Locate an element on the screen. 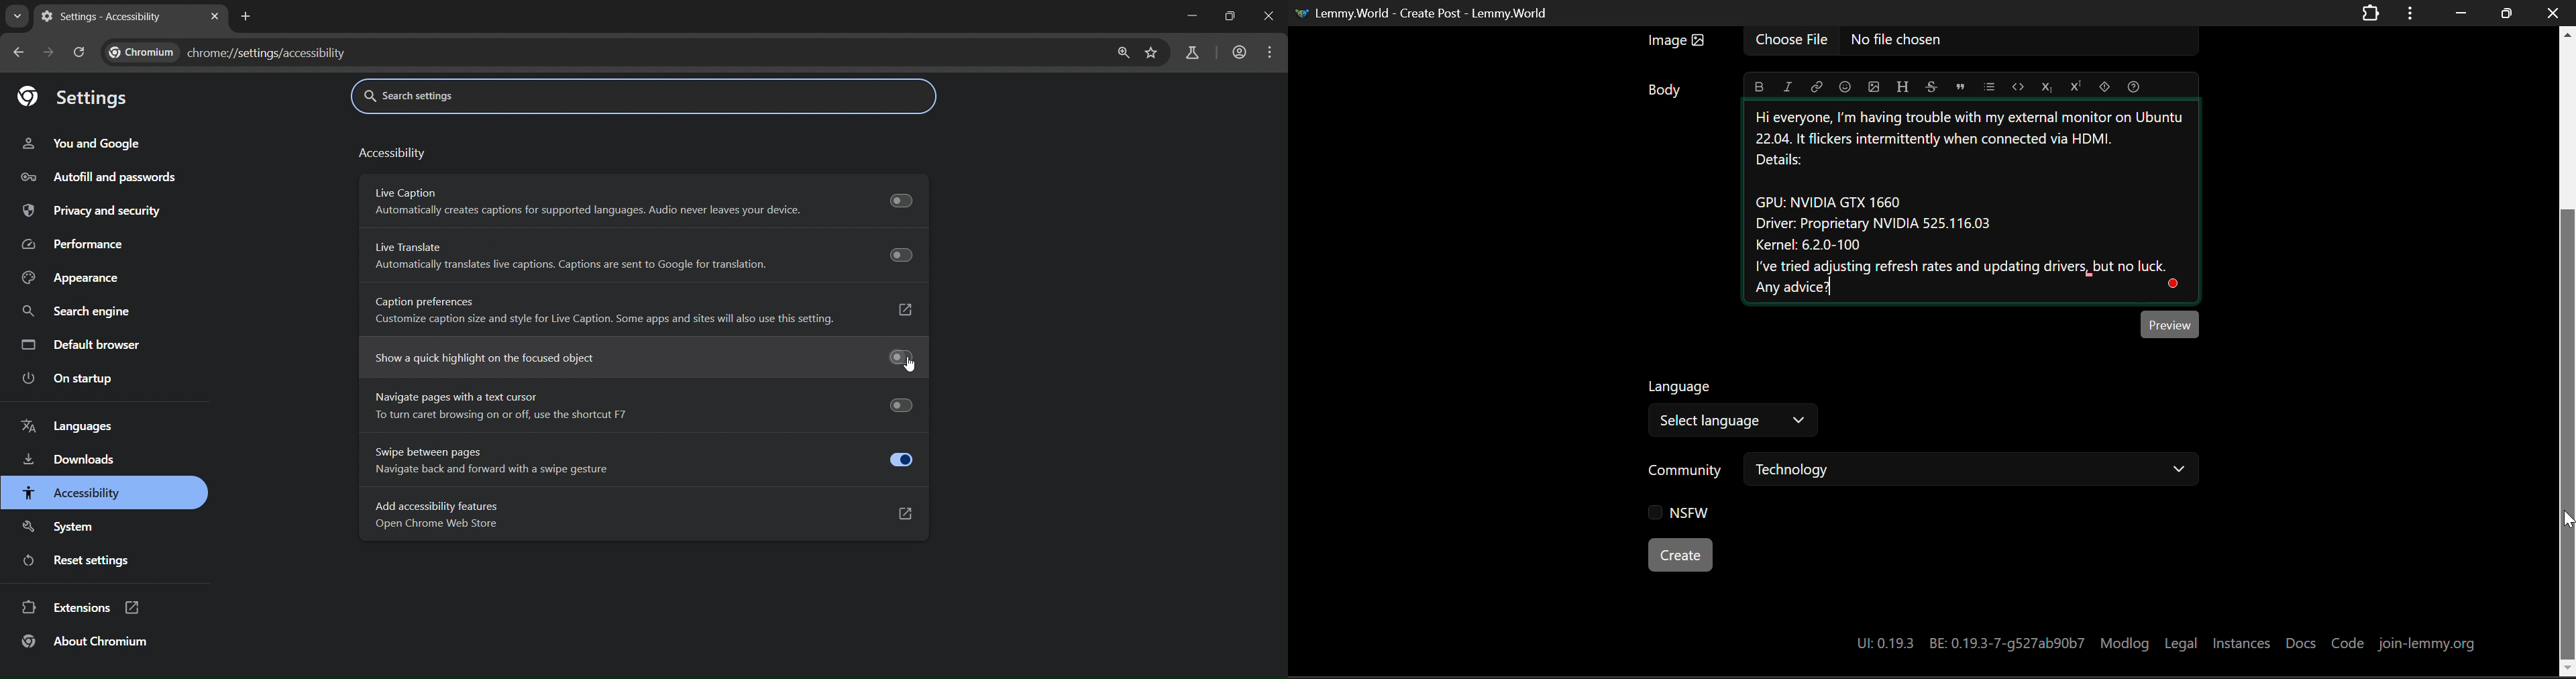 The image size is (2576, 700). Extensions is located at coordinates (2371, 14).